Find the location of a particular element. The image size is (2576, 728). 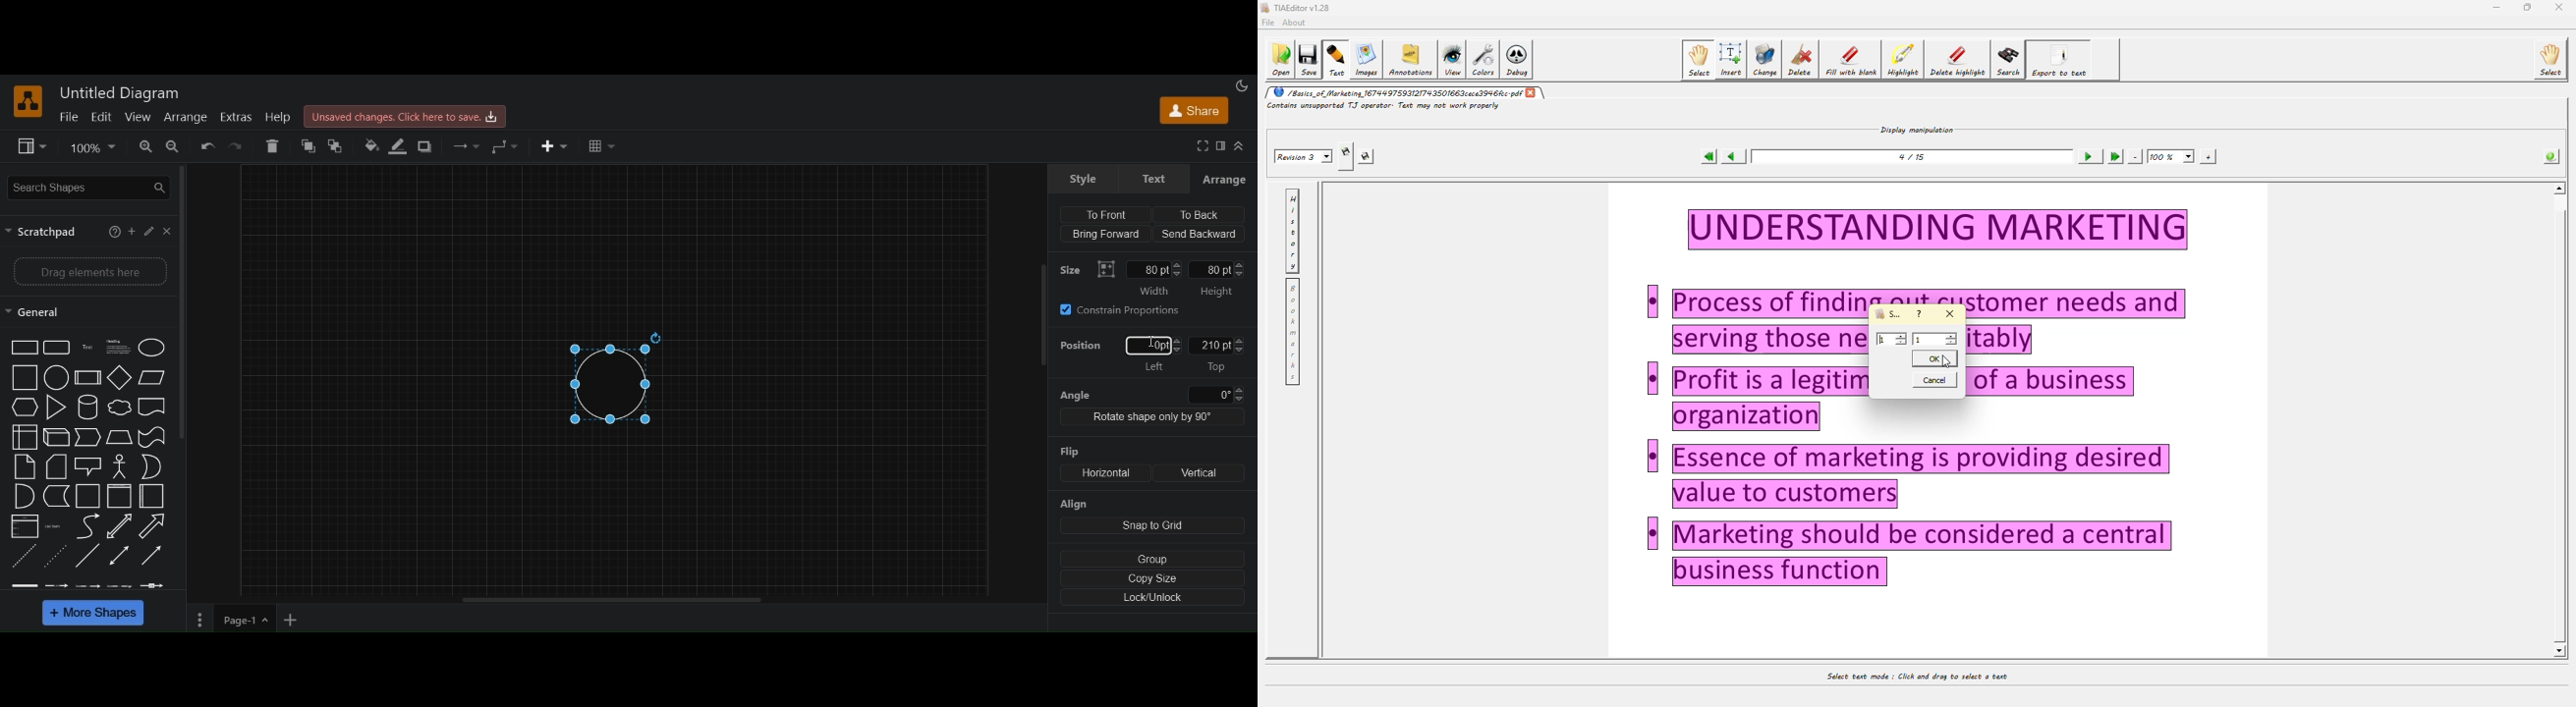

Paste is located at coordinates (57, 466).